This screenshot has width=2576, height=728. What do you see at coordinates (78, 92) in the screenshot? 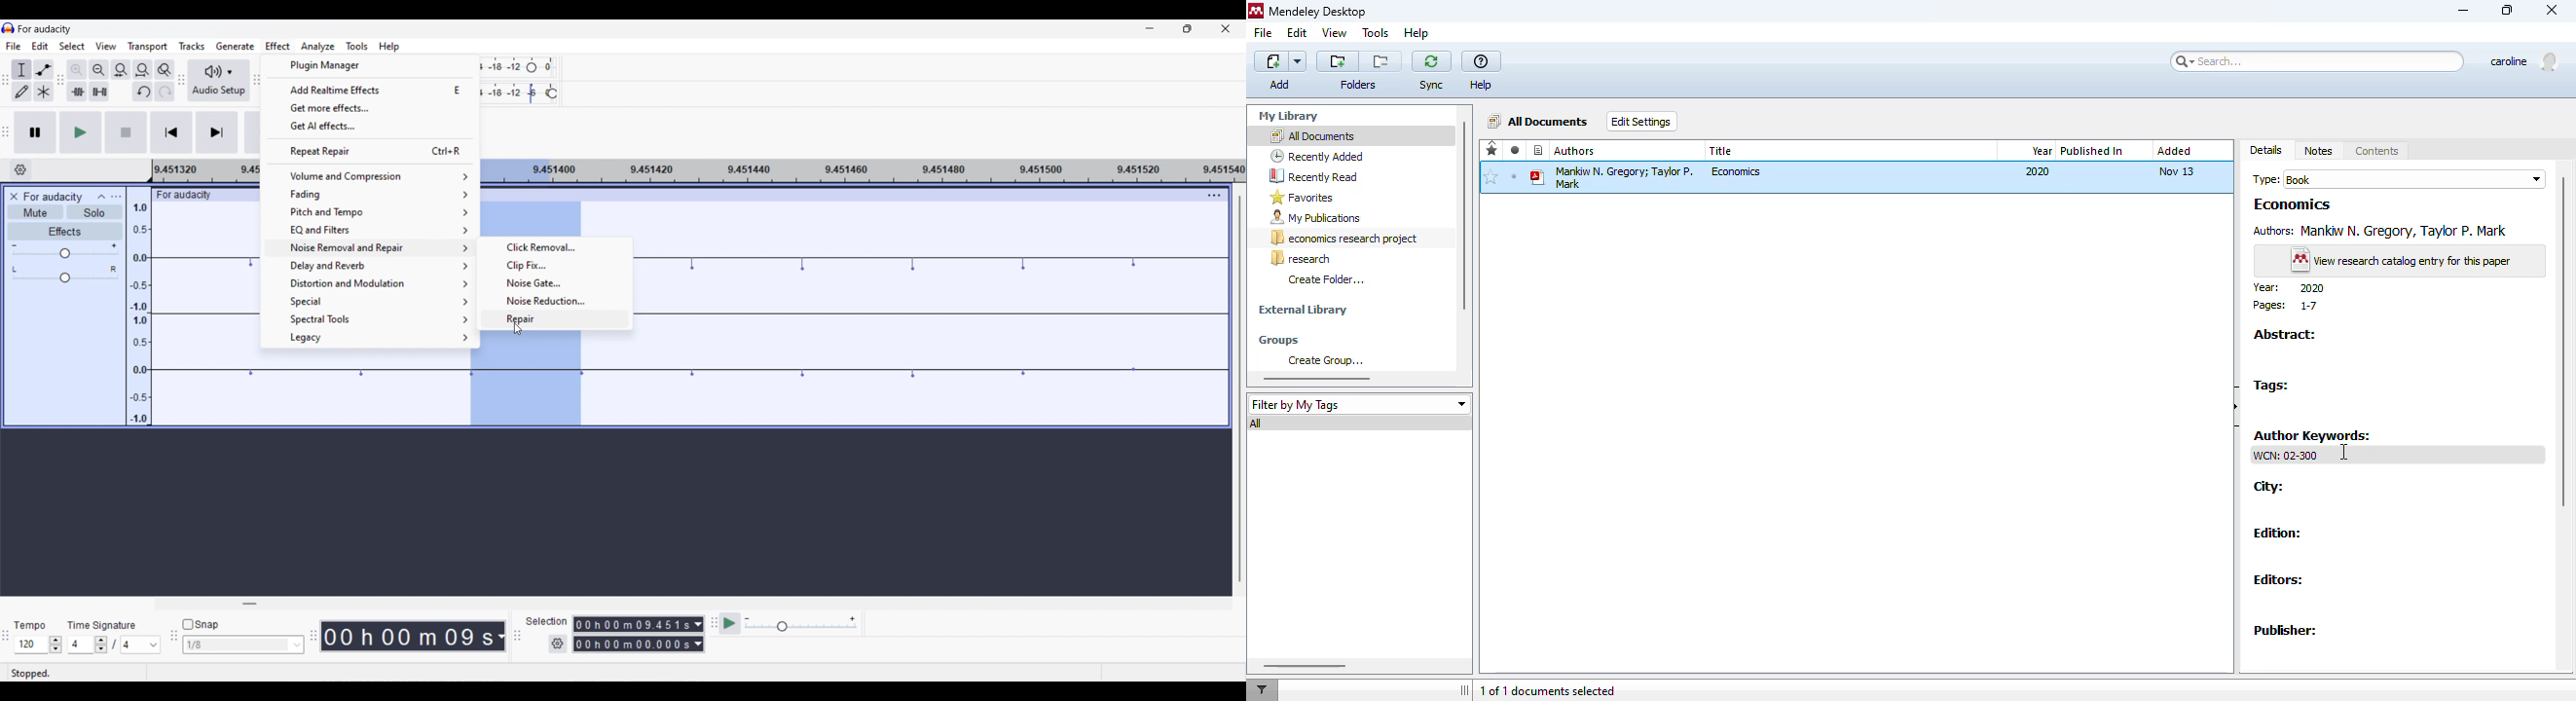
I see `Trim audio outside selection` at bounding box center [78, 92].